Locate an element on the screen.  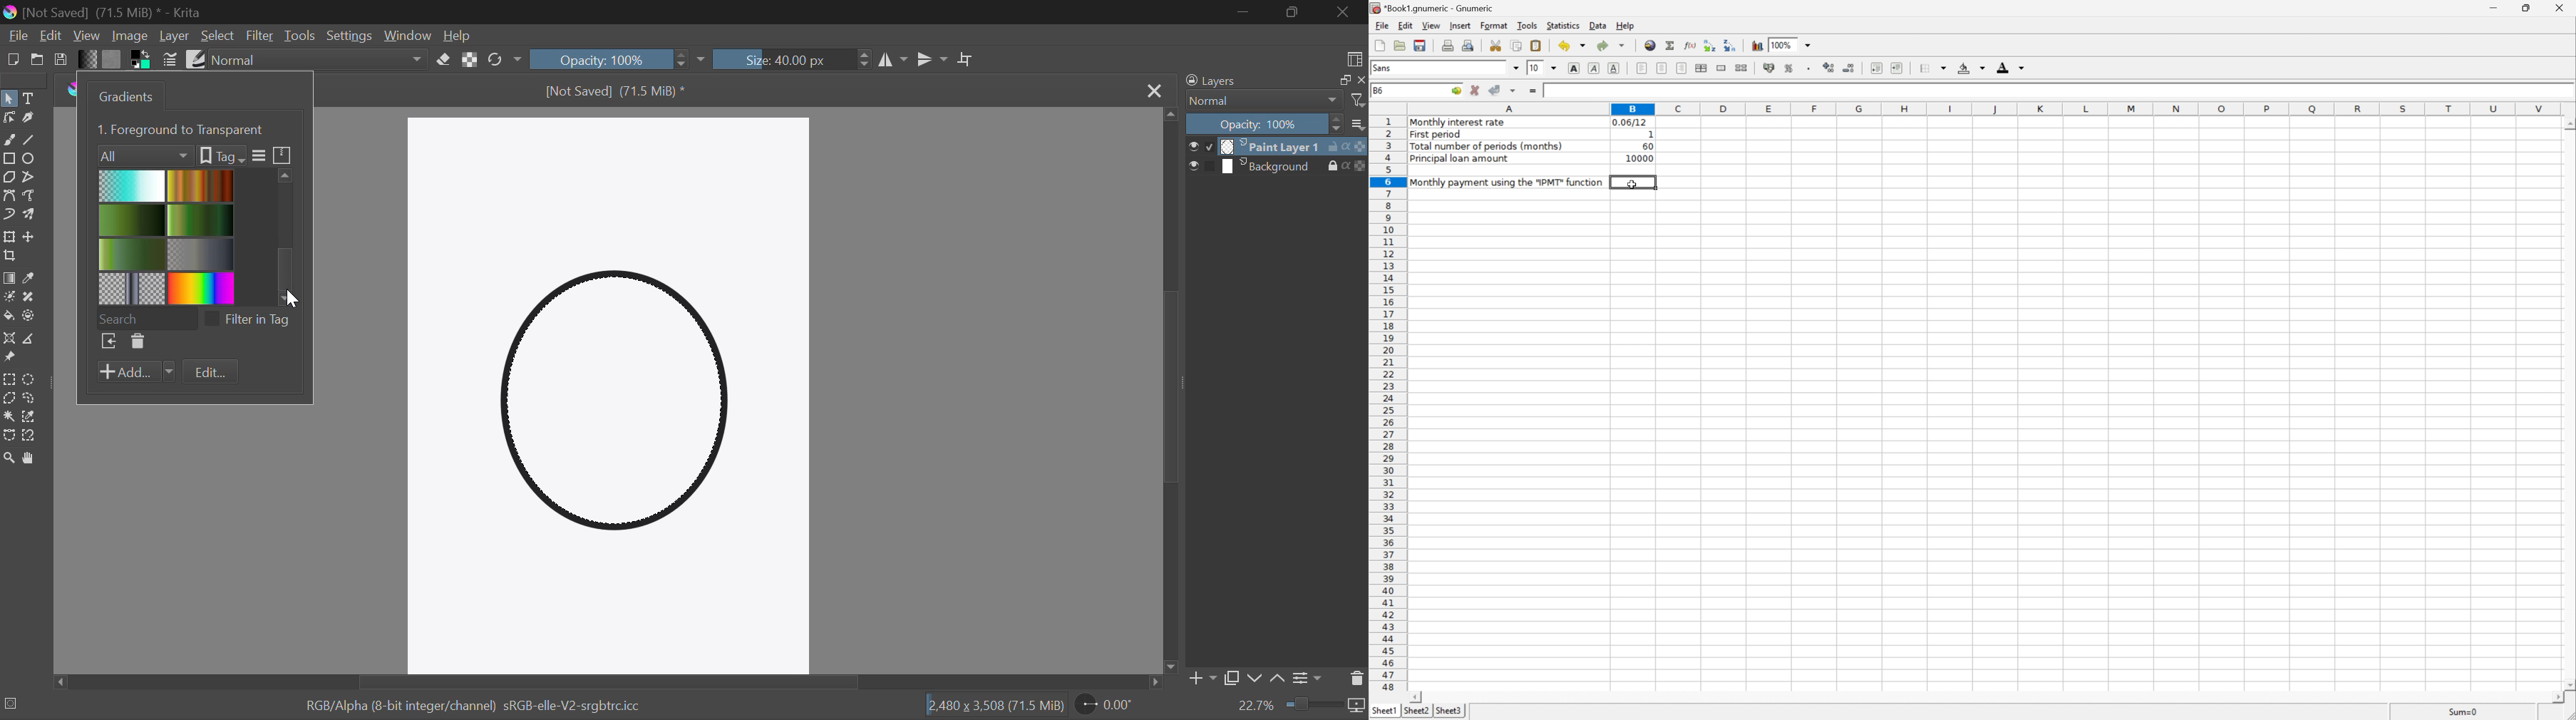
Background is located at coordinates (1972, 68).